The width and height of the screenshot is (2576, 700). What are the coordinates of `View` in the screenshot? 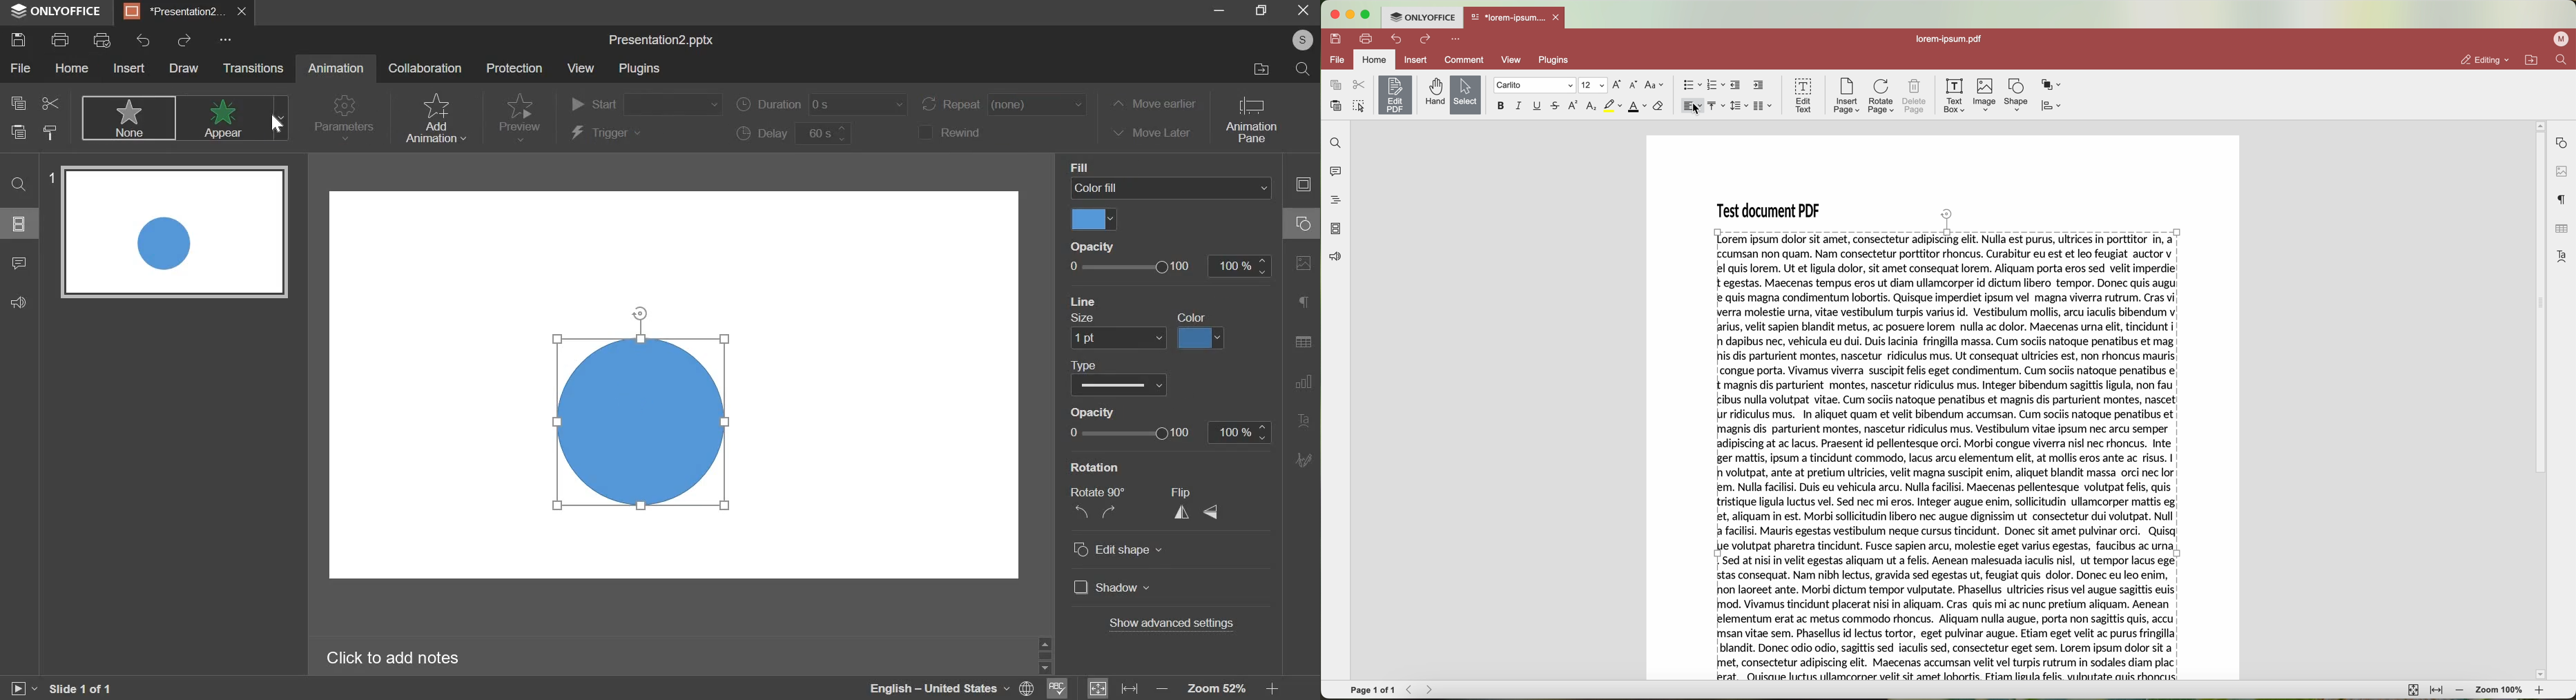 It's located at (582, 71).